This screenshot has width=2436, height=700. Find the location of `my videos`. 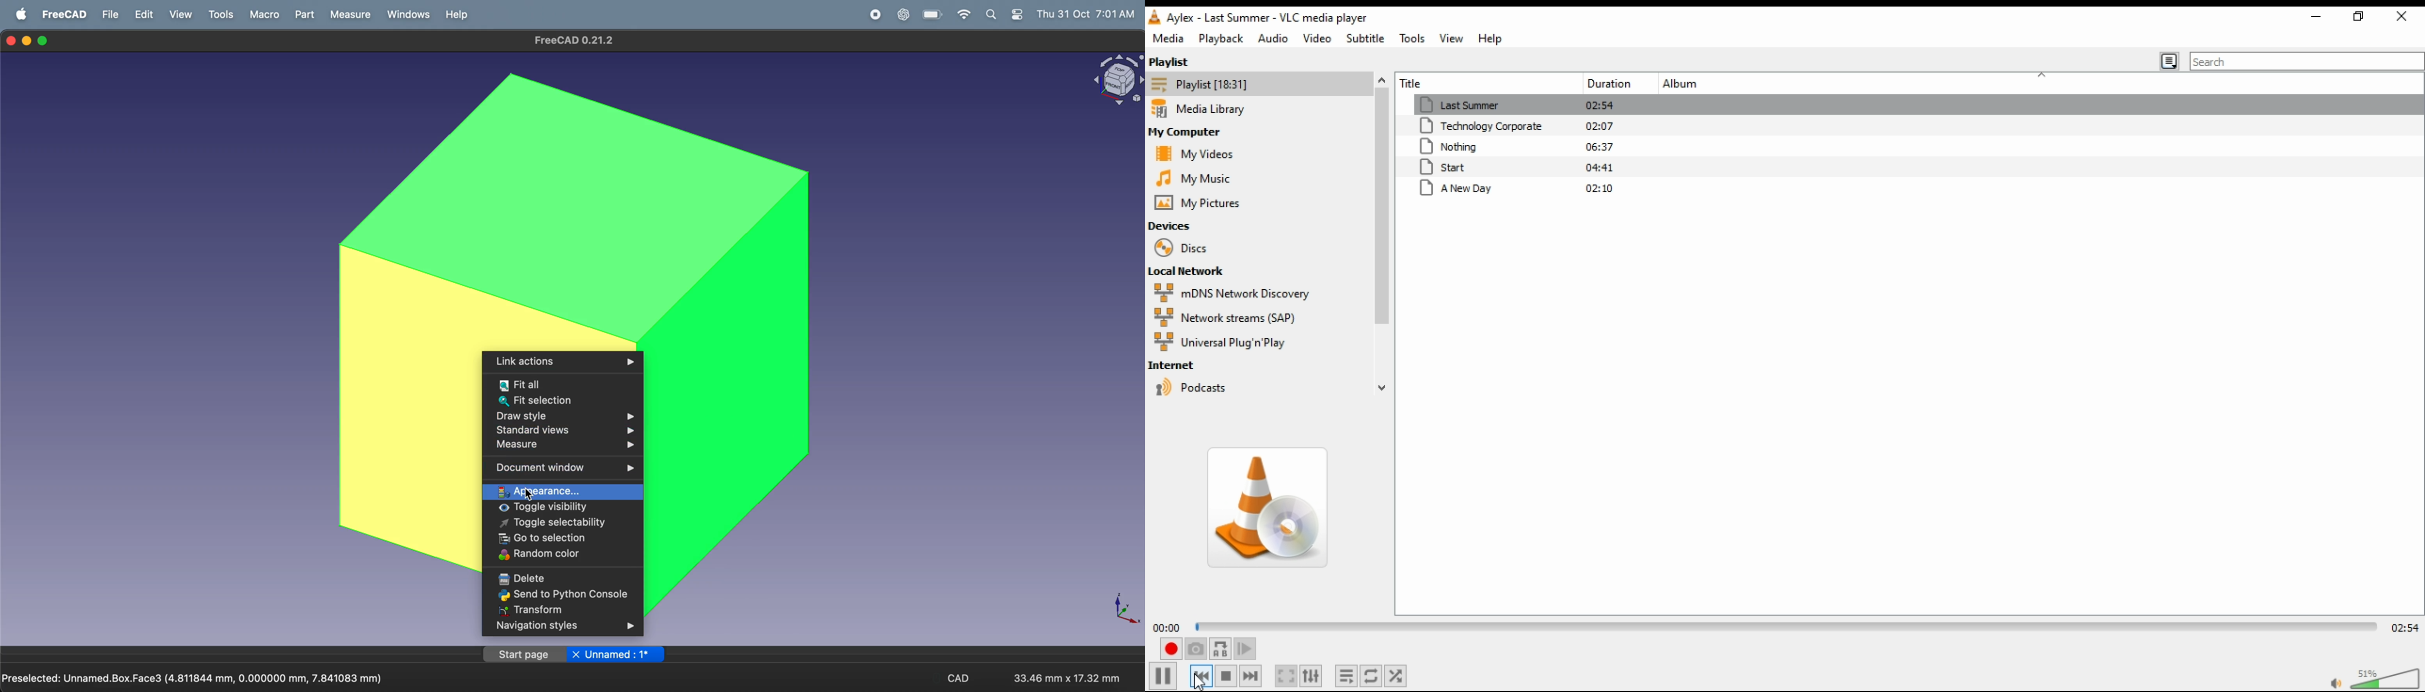

my videos is located at coordinates (1201, 153).